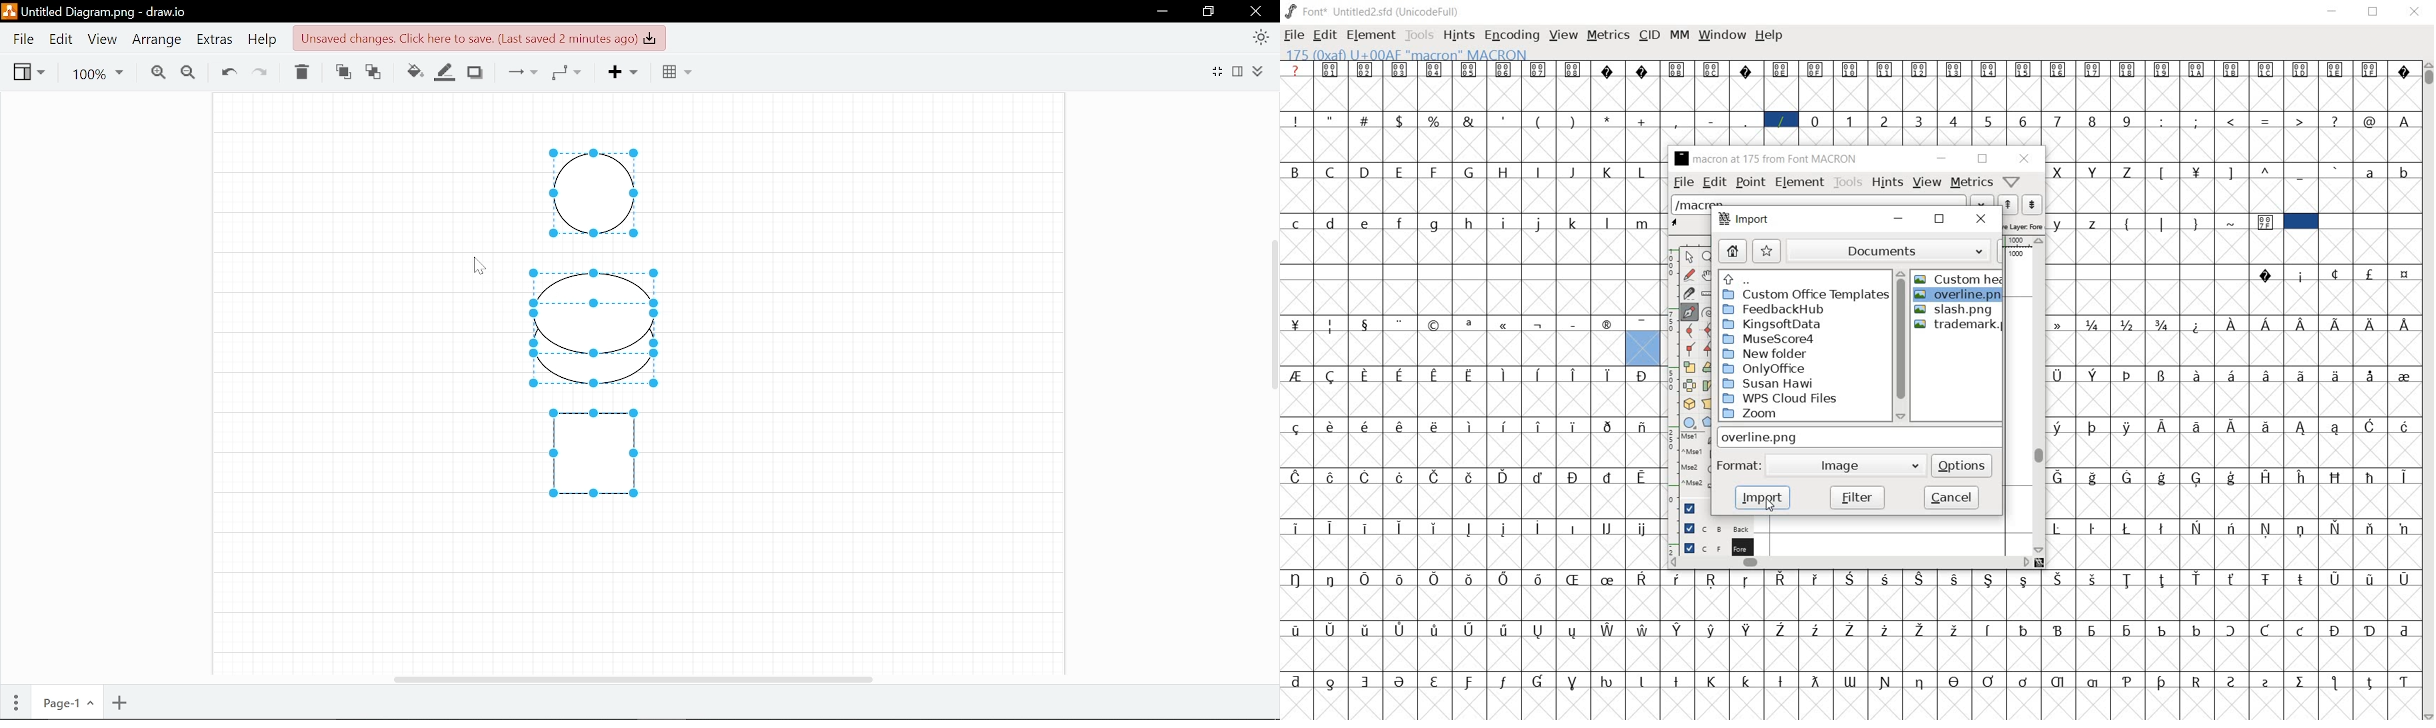 This screenshot has height=728, width=2436. I want to click on Symbol, so click(1541, 476).